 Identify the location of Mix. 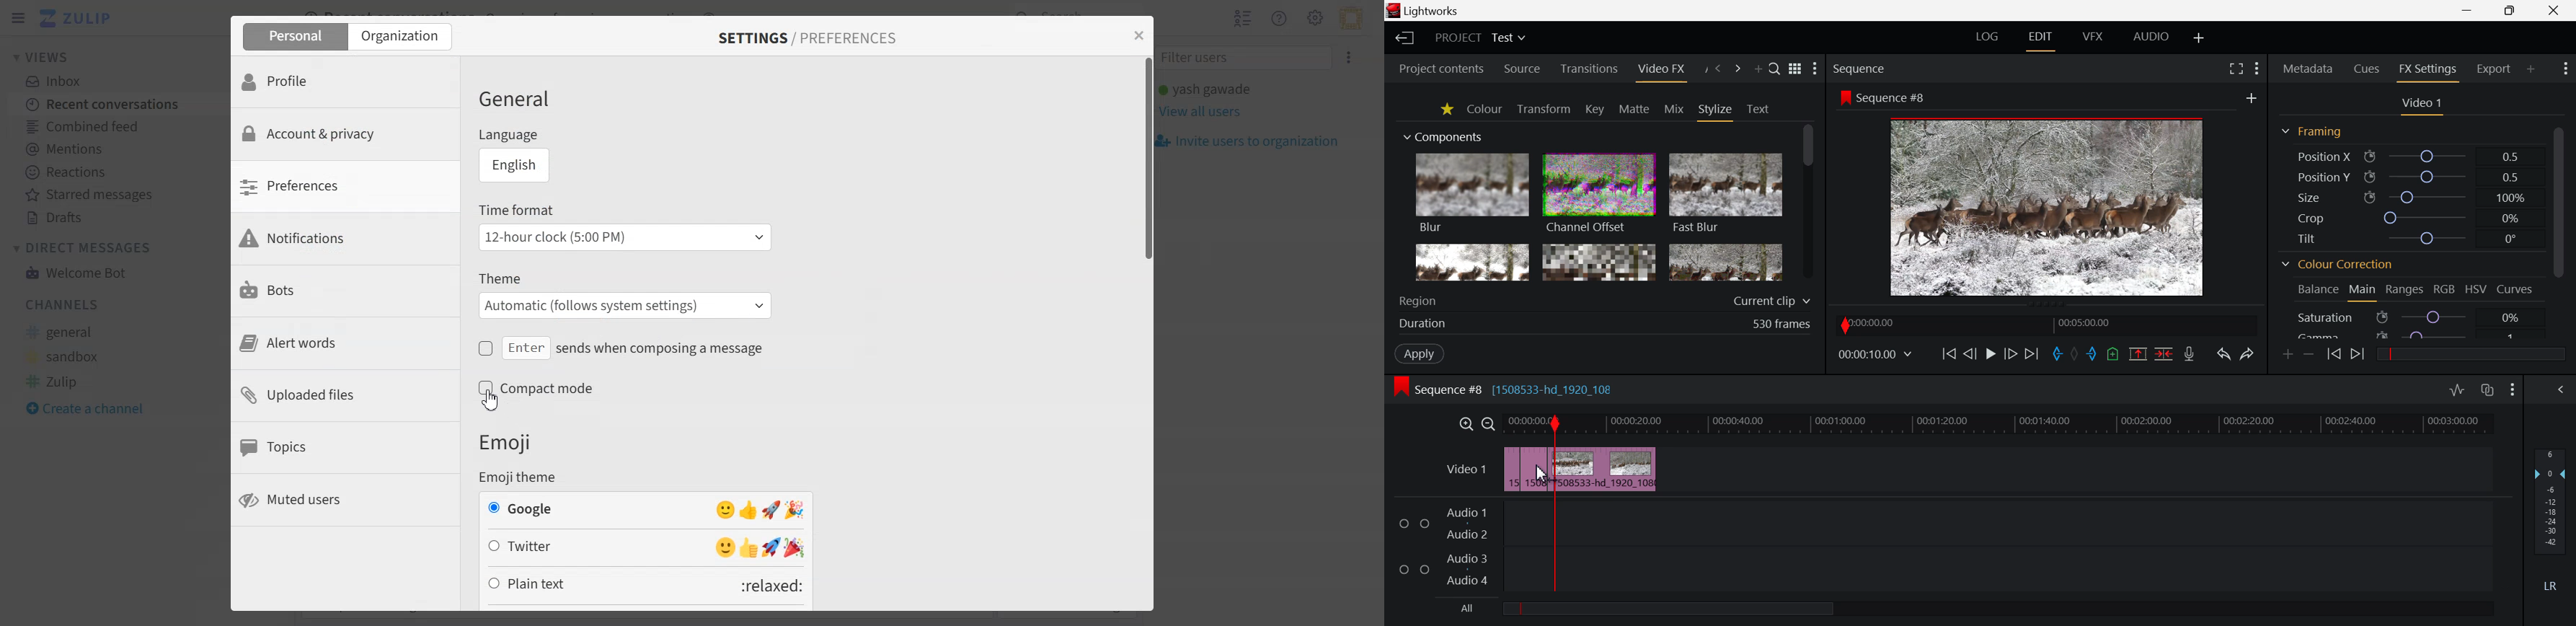
(1674, 109).